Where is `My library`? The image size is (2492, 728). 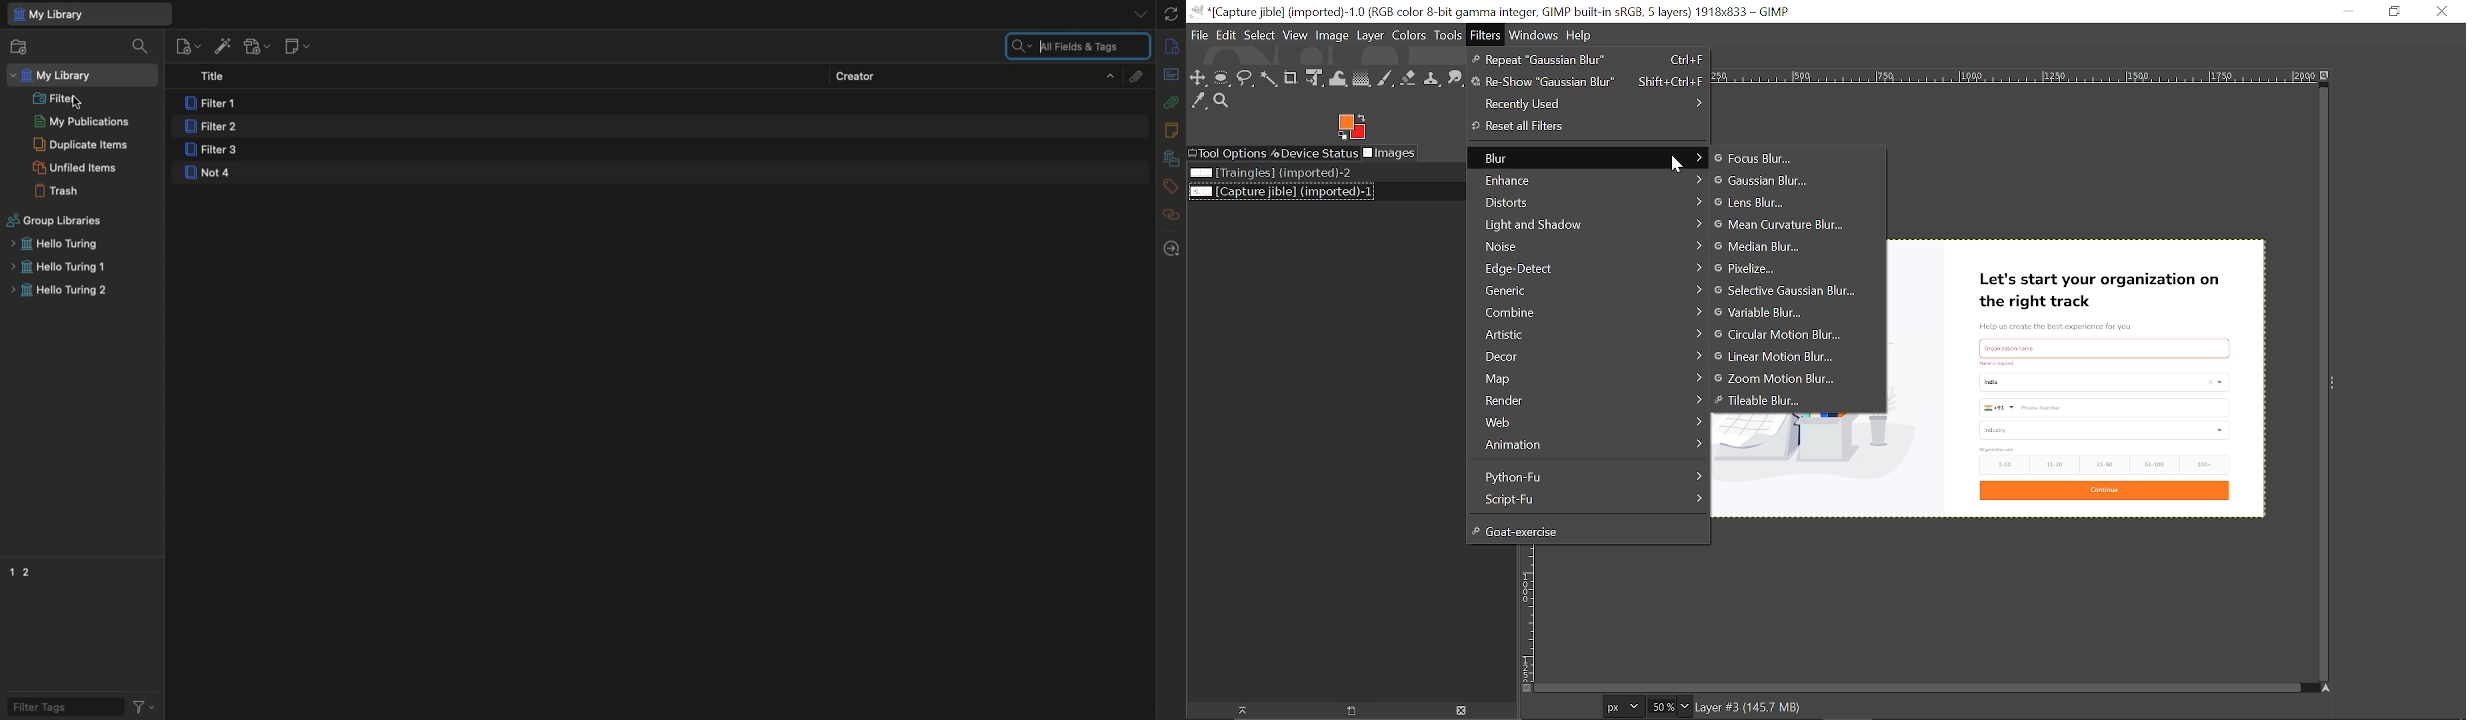
My library is located at coordinates (88, 14).